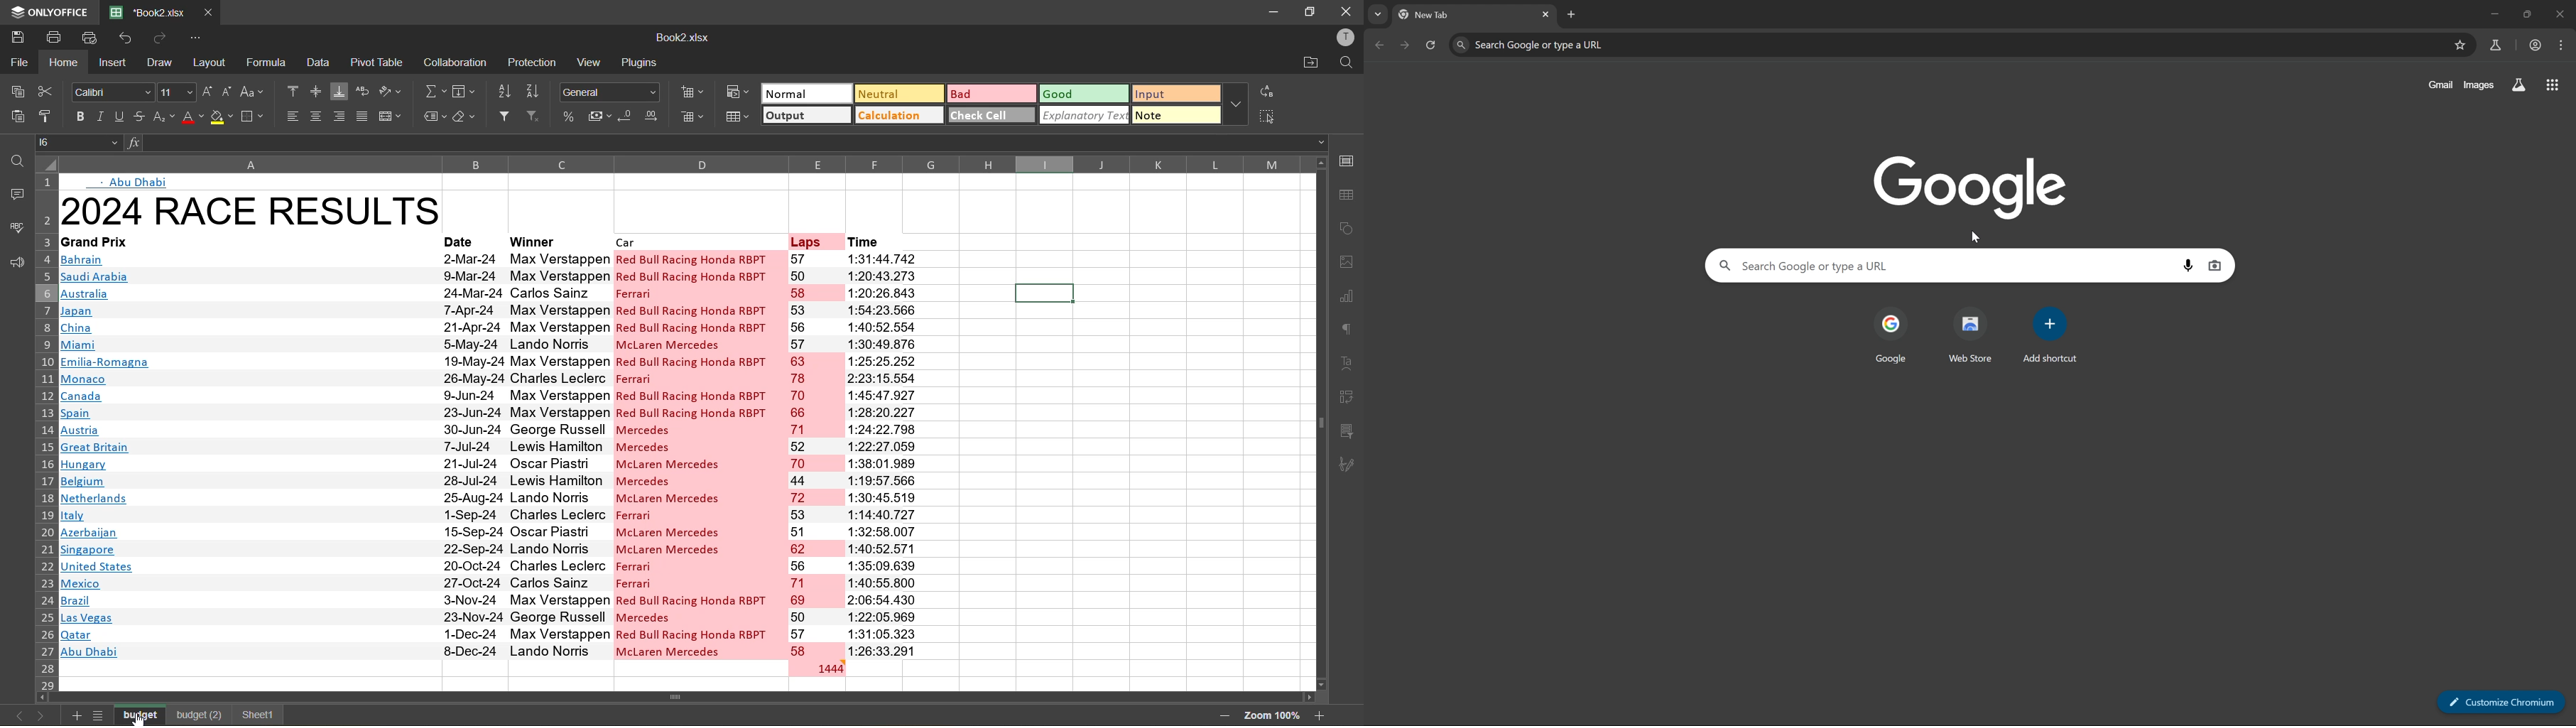  Describe the element at coordinates (1970, 336) in the screenshot. I see `web store` at that location.